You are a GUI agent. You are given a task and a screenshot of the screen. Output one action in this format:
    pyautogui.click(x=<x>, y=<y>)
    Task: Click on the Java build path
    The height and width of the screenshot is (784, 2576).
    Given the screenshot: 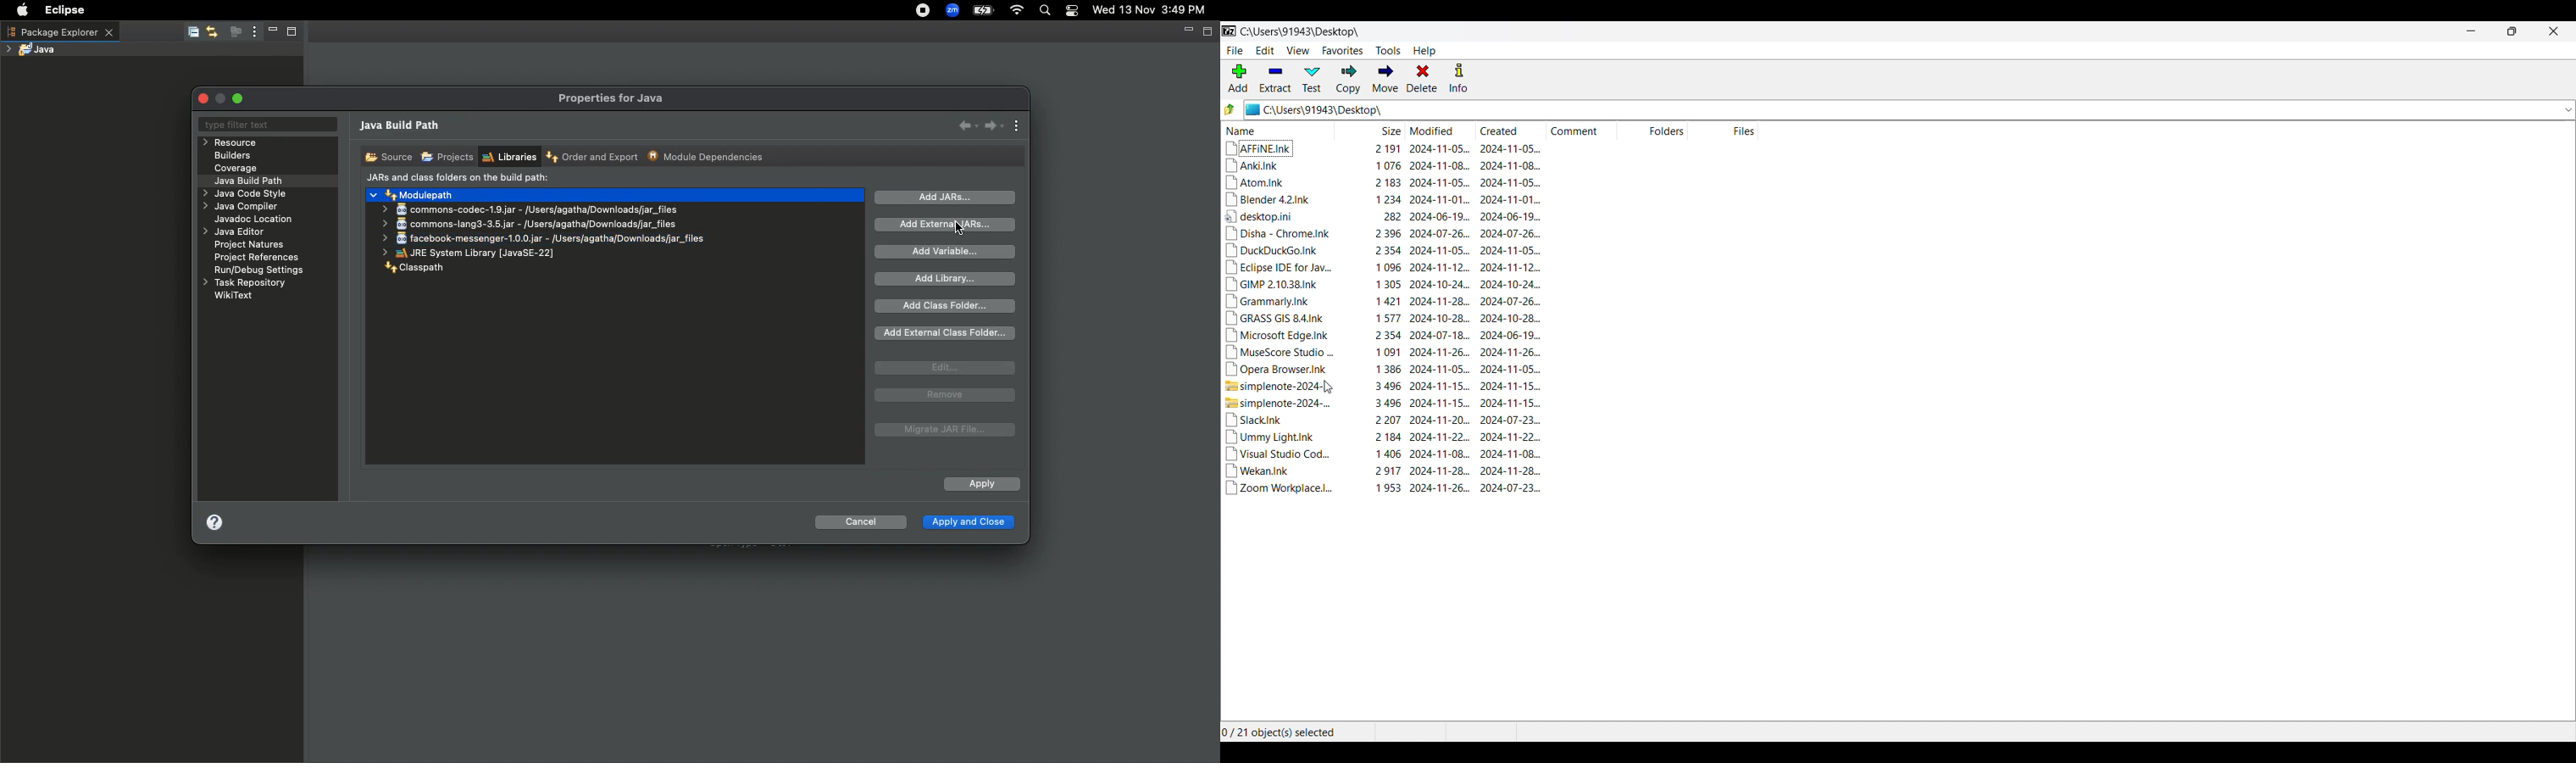 What is the action you would take?
    pyautogui.click(x=253, y=180)
    